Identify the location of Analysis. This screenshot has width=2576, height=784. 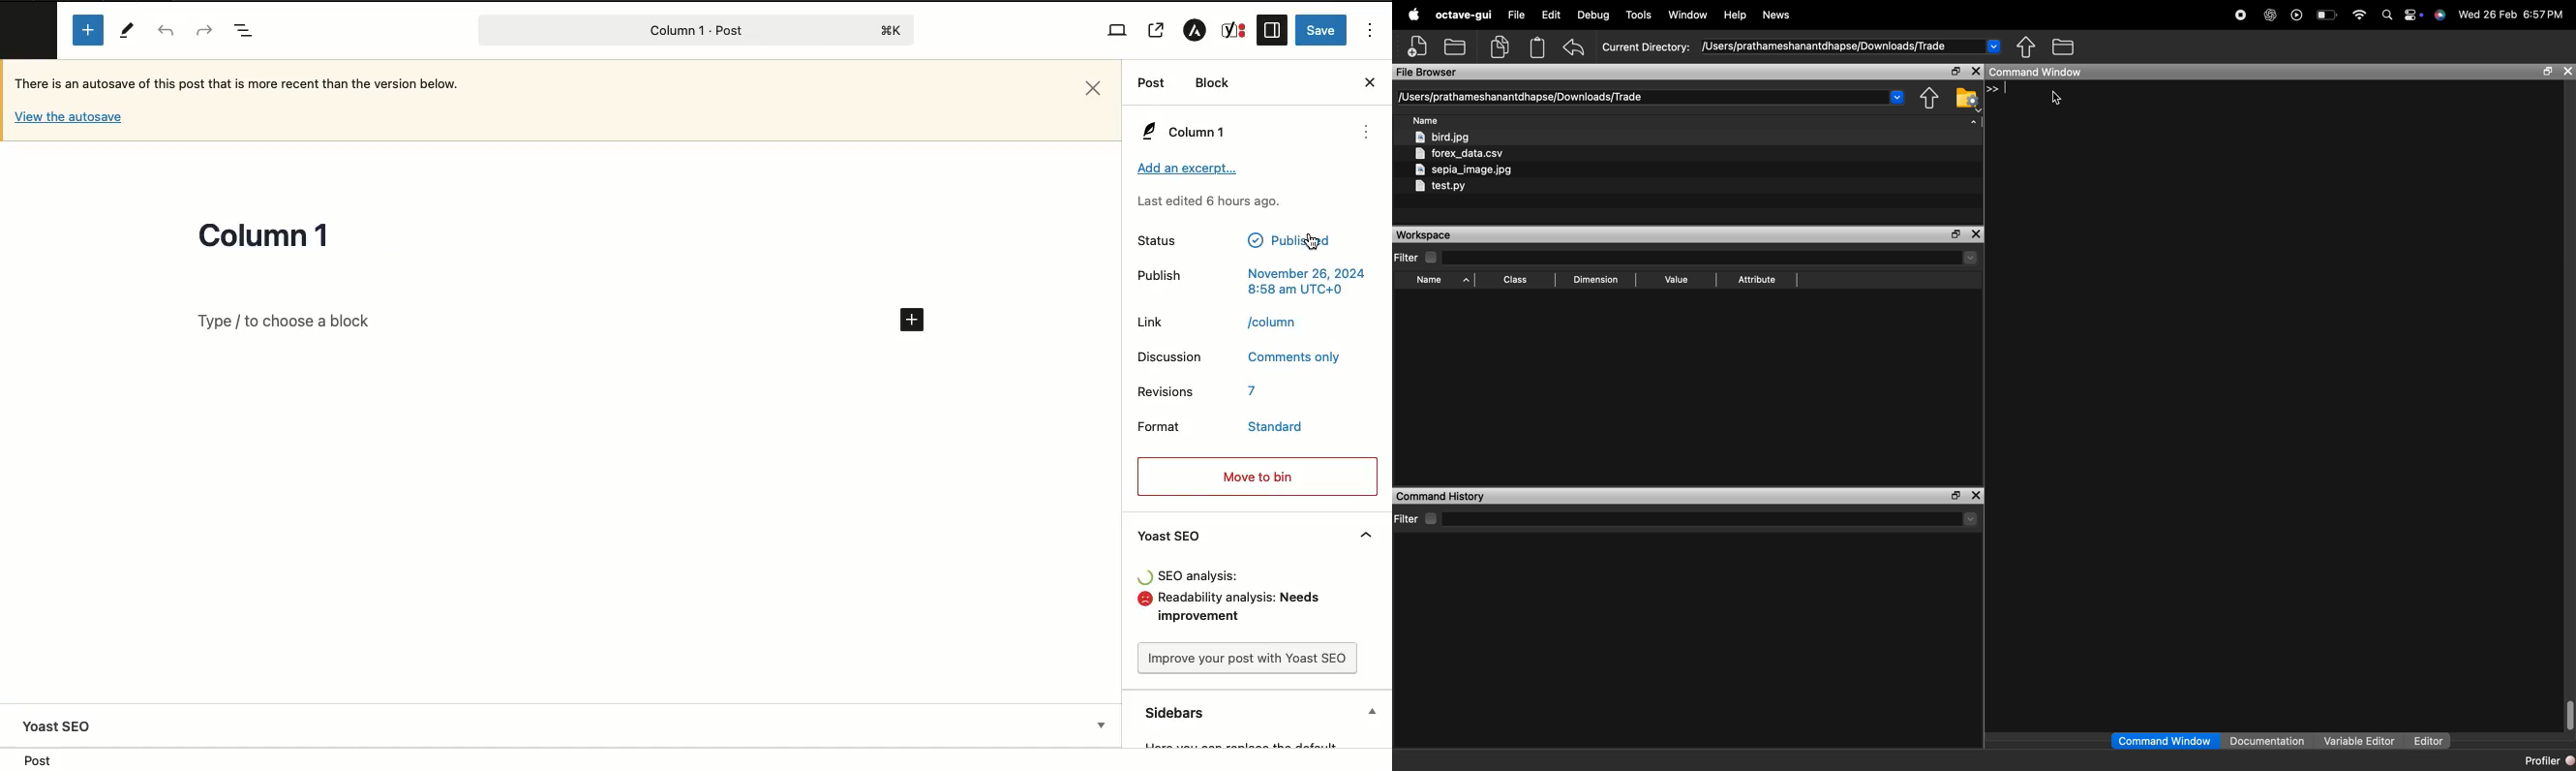
(1245, 610).